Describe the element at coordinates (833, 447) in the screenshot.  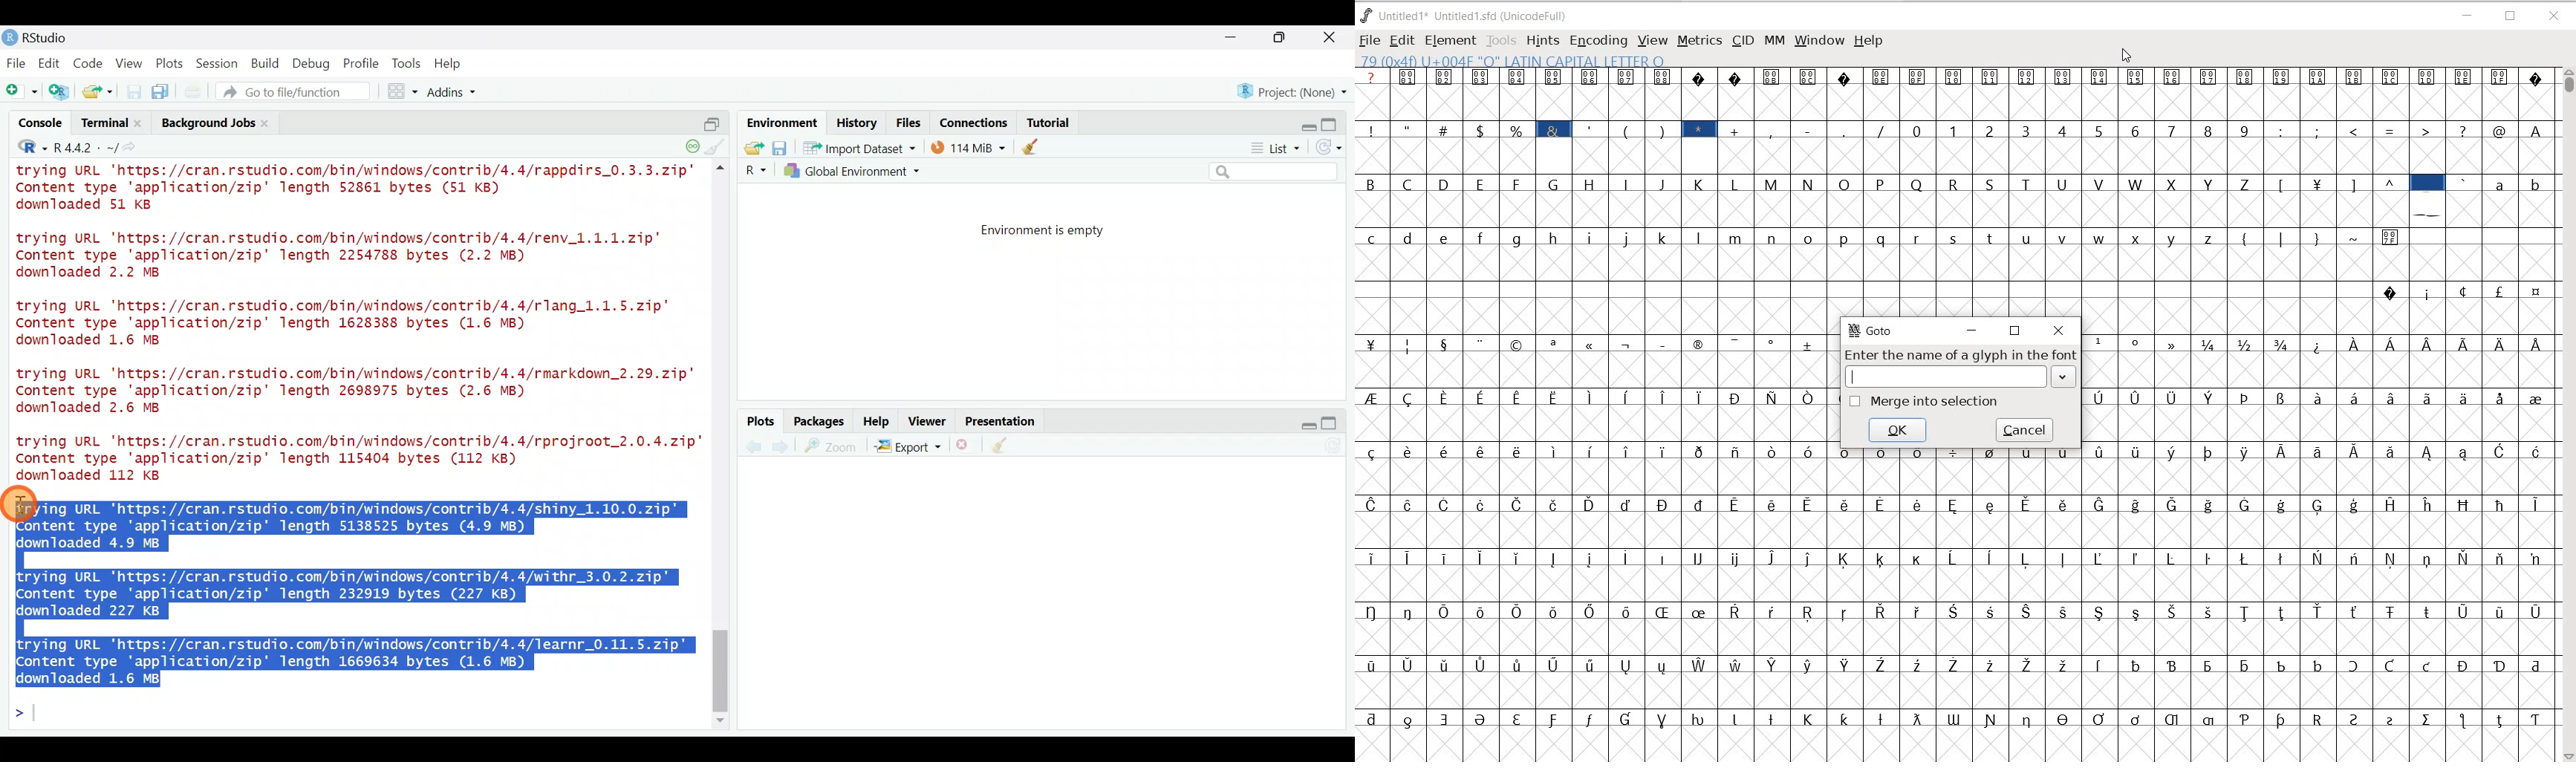
I see `zoom` at that location.